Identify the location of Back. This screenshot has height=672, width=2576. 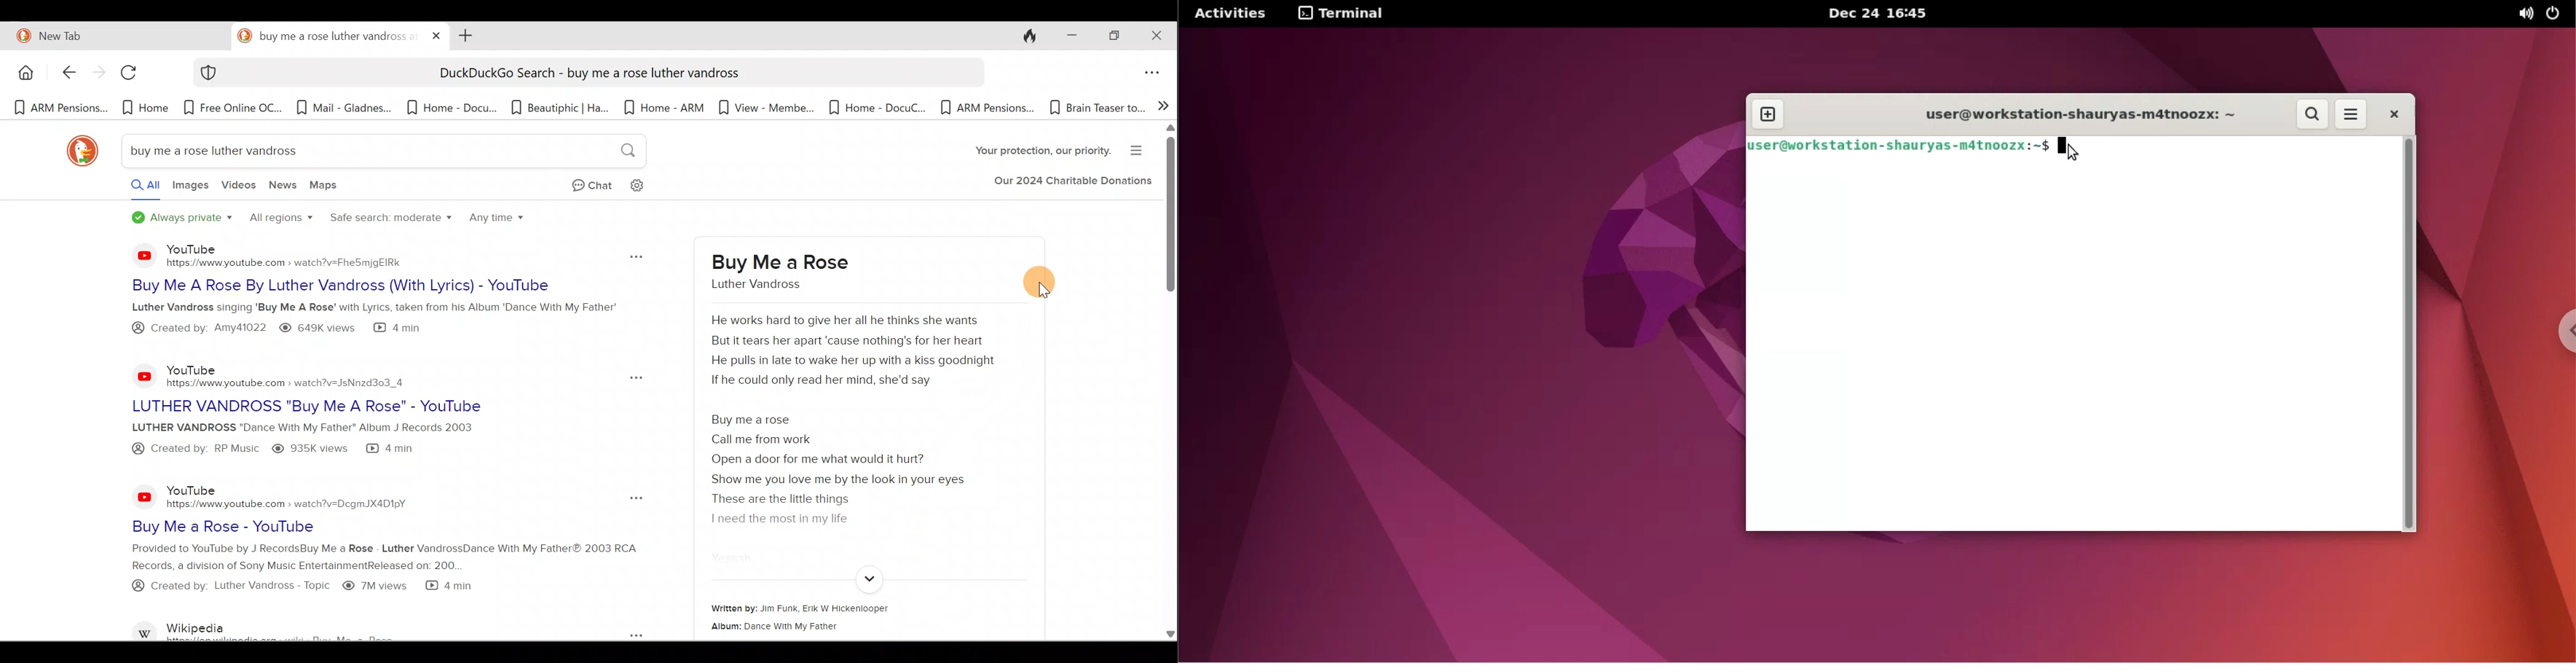
(62, 74).